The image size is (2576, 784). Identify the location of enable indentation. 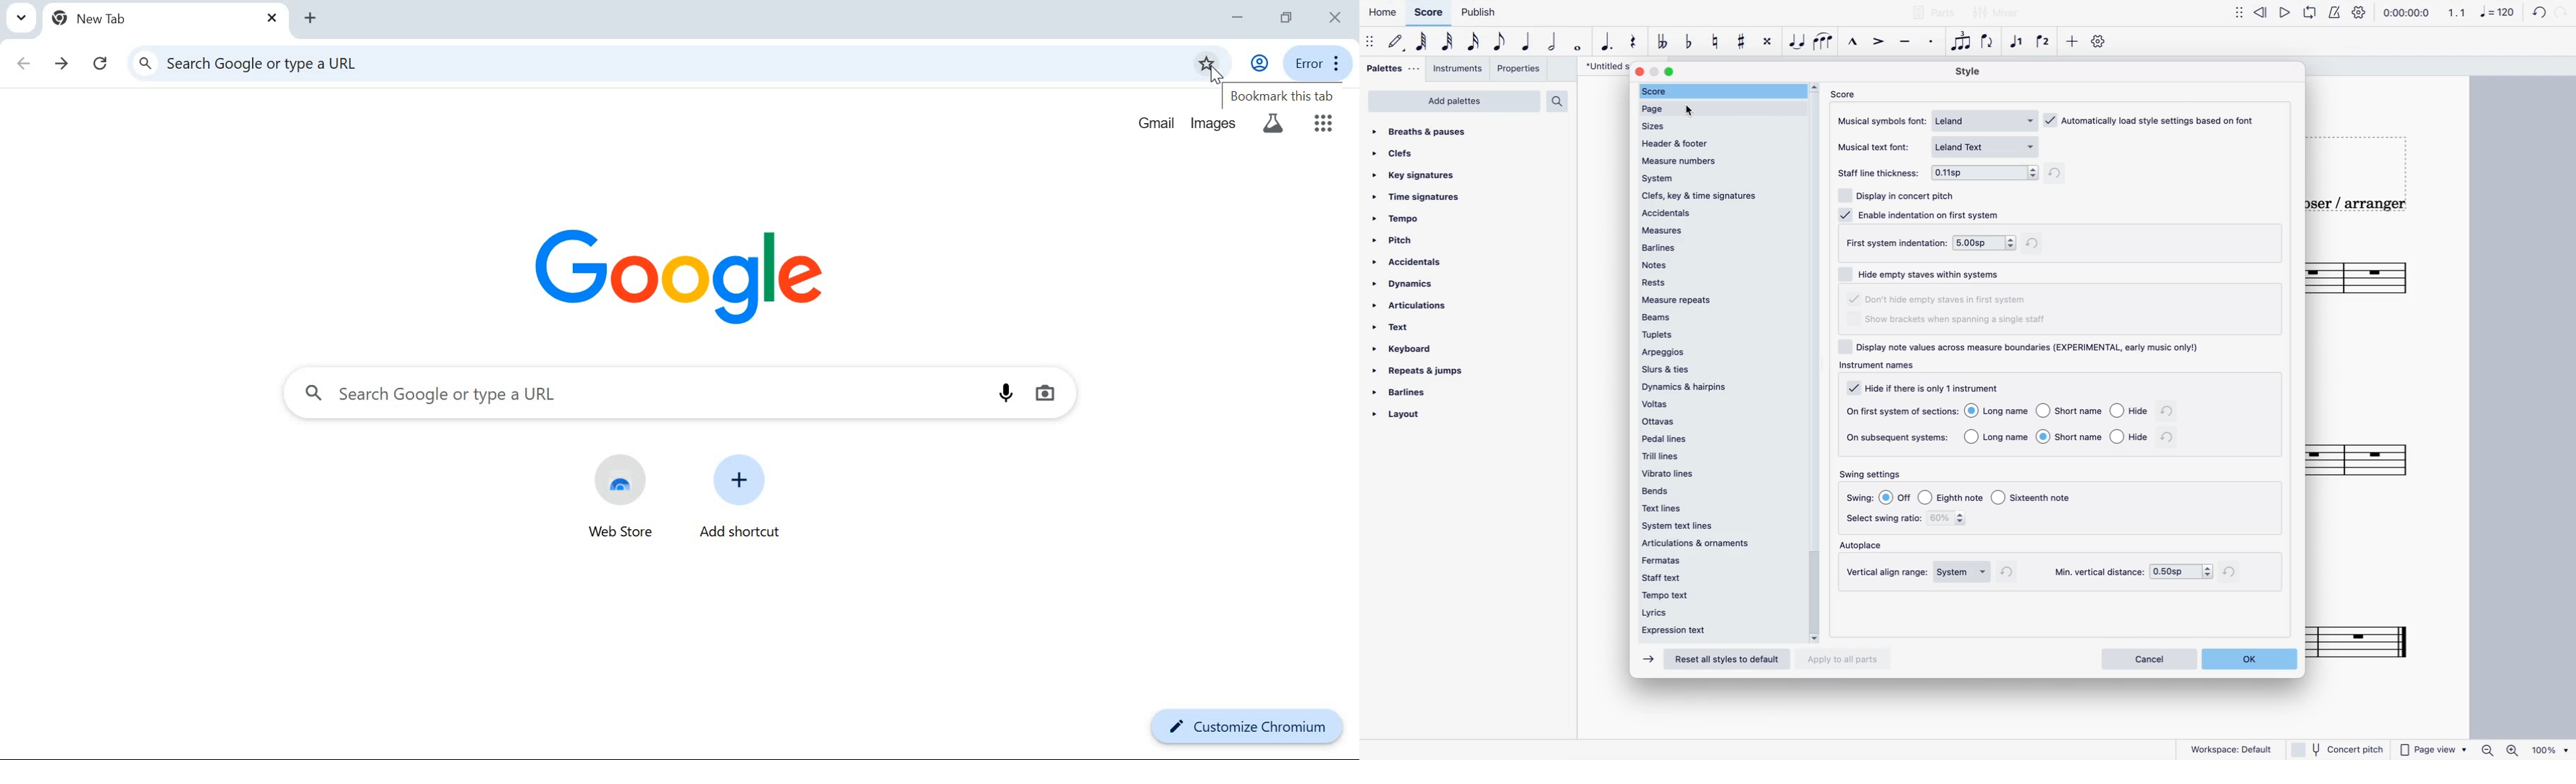
(1923, 214).